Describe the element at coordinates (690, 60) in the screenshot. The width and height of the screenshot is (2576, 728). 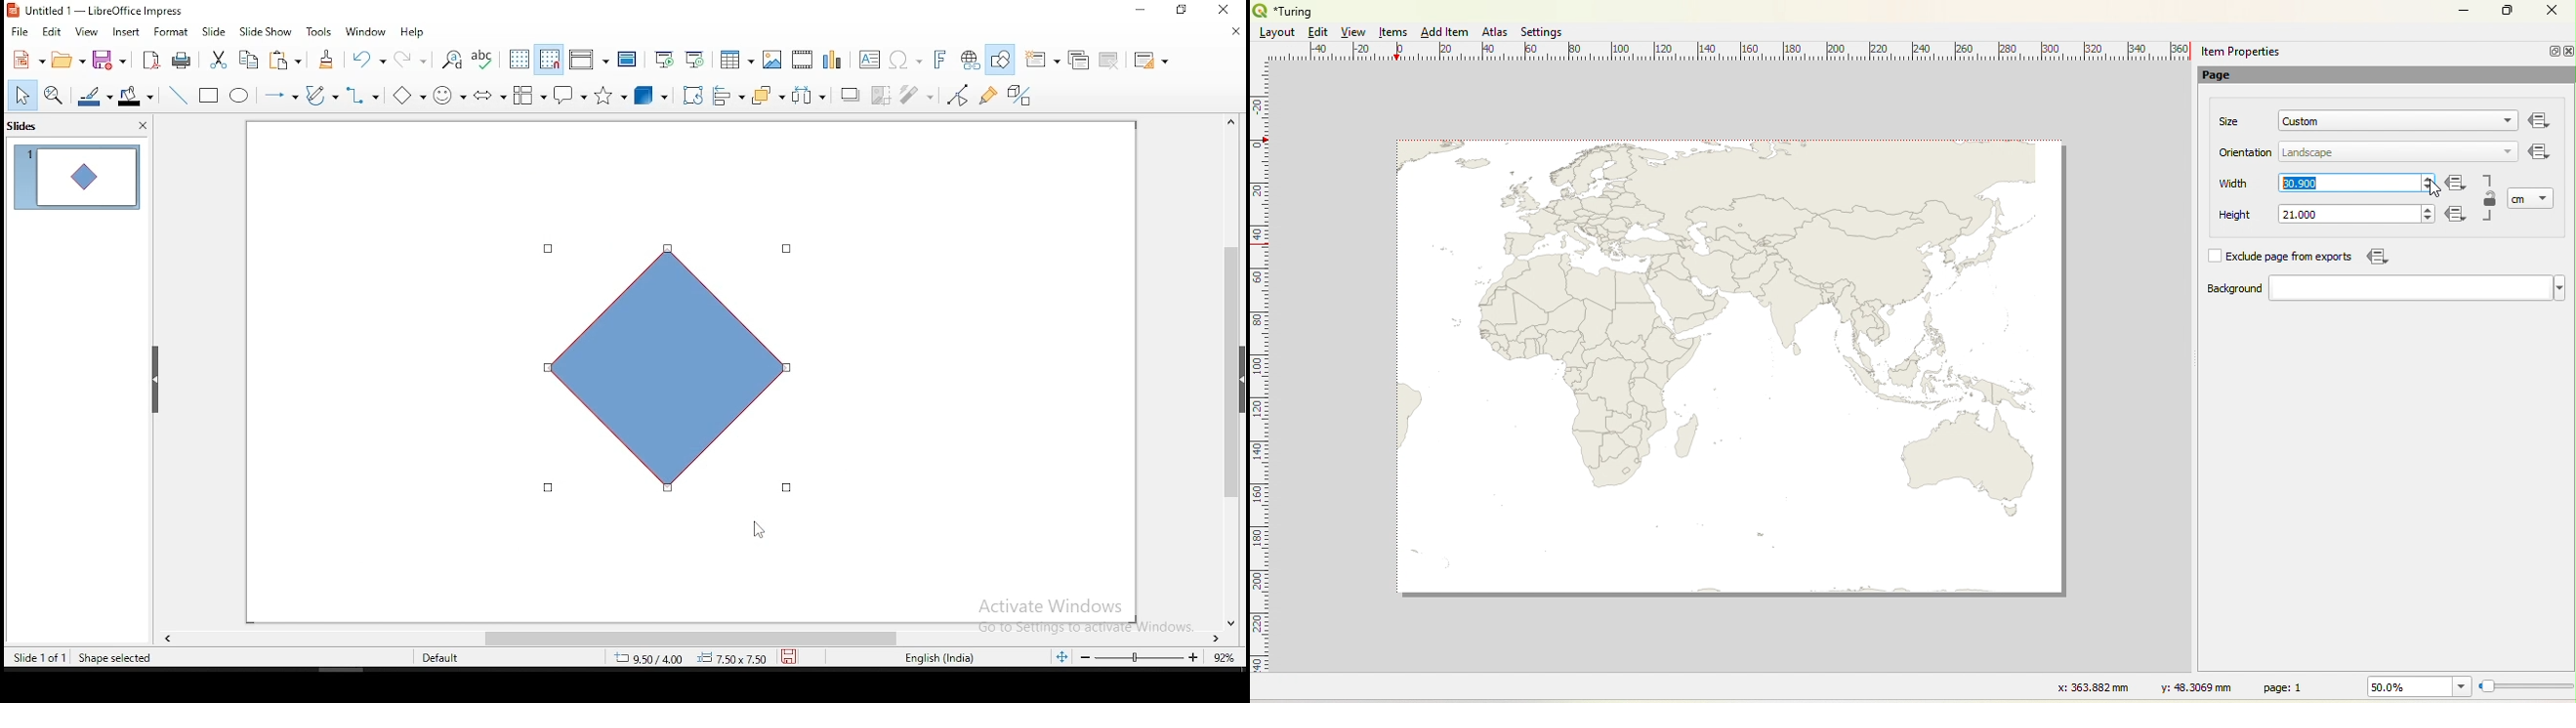
I see `start from current slide` at that location.